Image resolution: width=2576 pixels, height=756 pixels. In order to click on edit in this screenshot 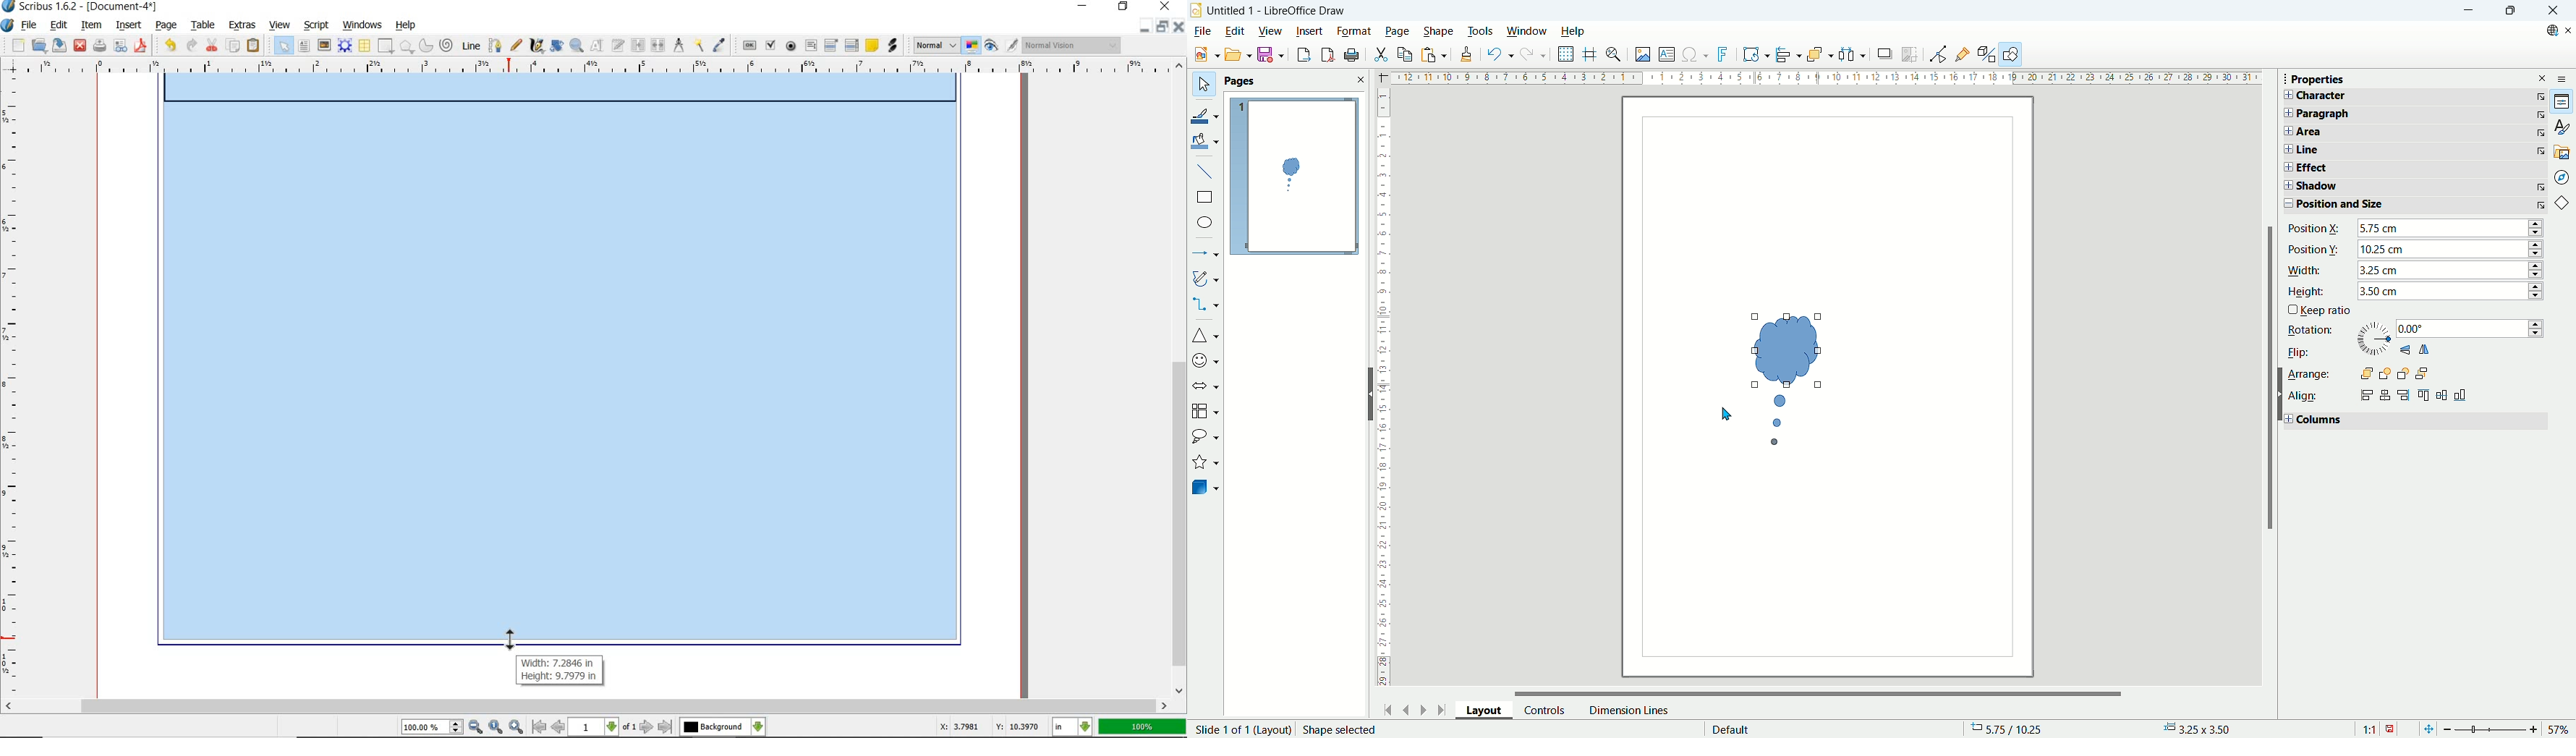, I will do `click(59, 25)`.